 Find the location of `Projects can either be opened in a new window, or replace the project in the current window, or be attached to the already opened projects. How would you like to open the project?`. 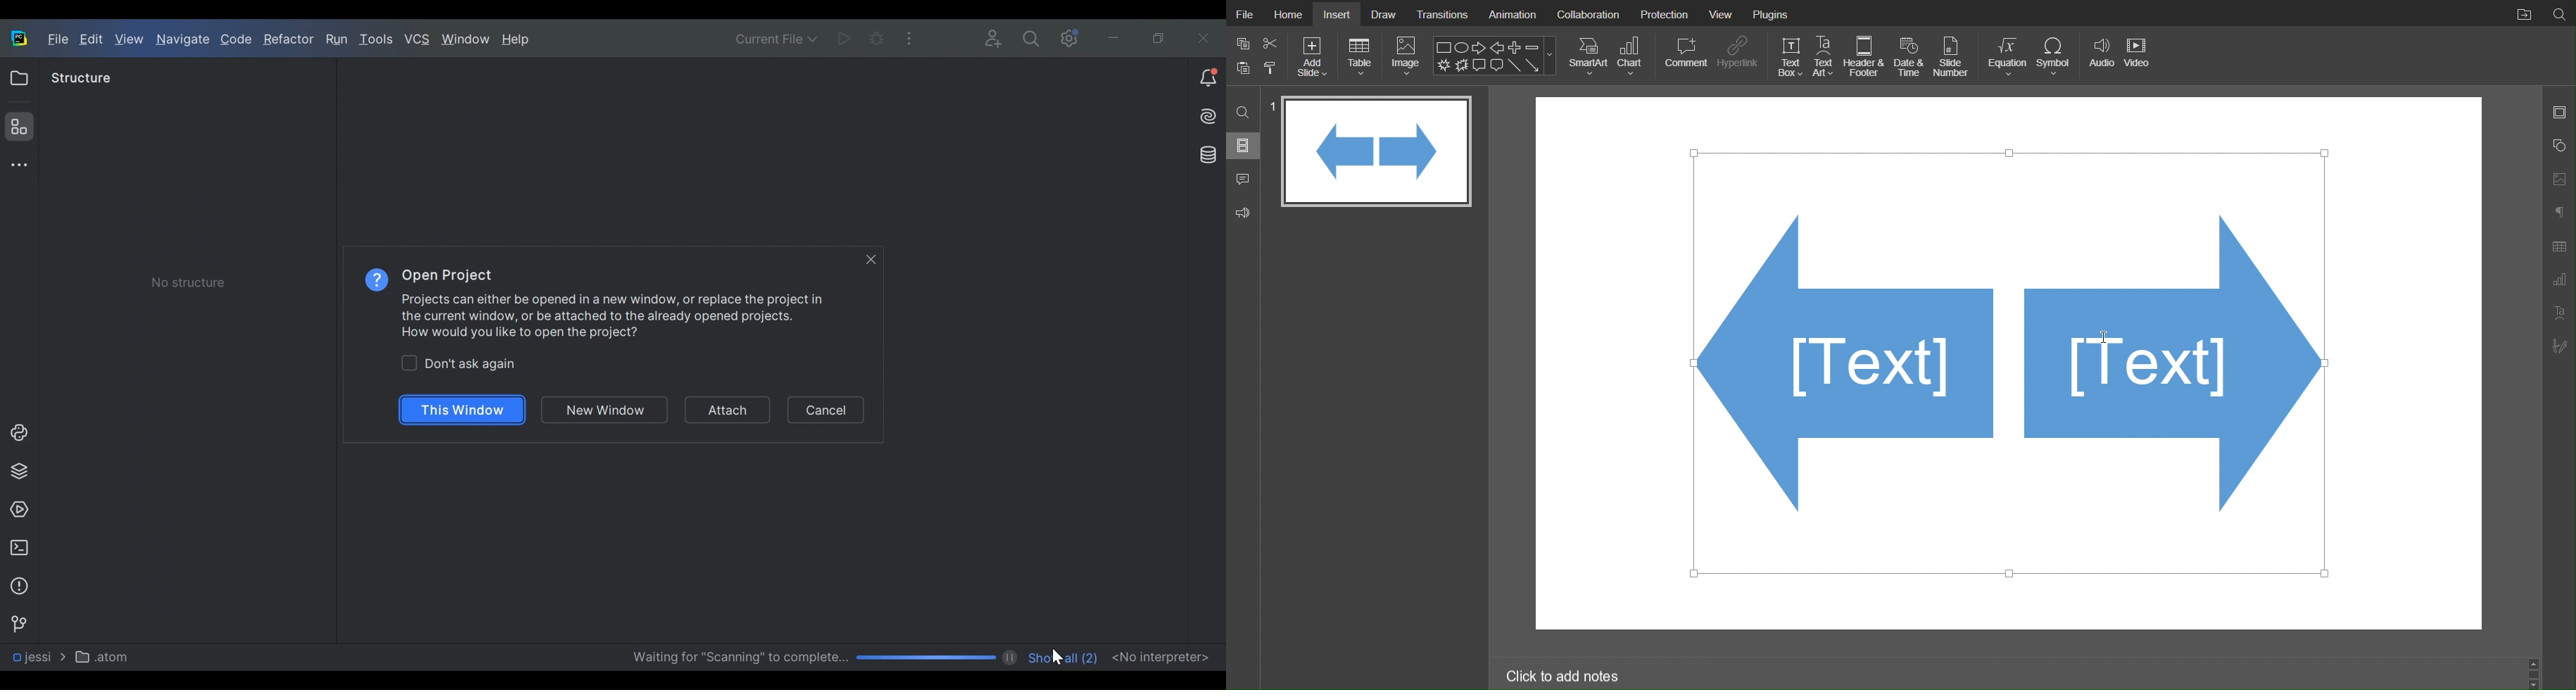

Projects can either be opened in a new window, or replace the project in the current window, or be attached to the already opened projects. How would you like to open the project? is located at coordinates (611, 317).